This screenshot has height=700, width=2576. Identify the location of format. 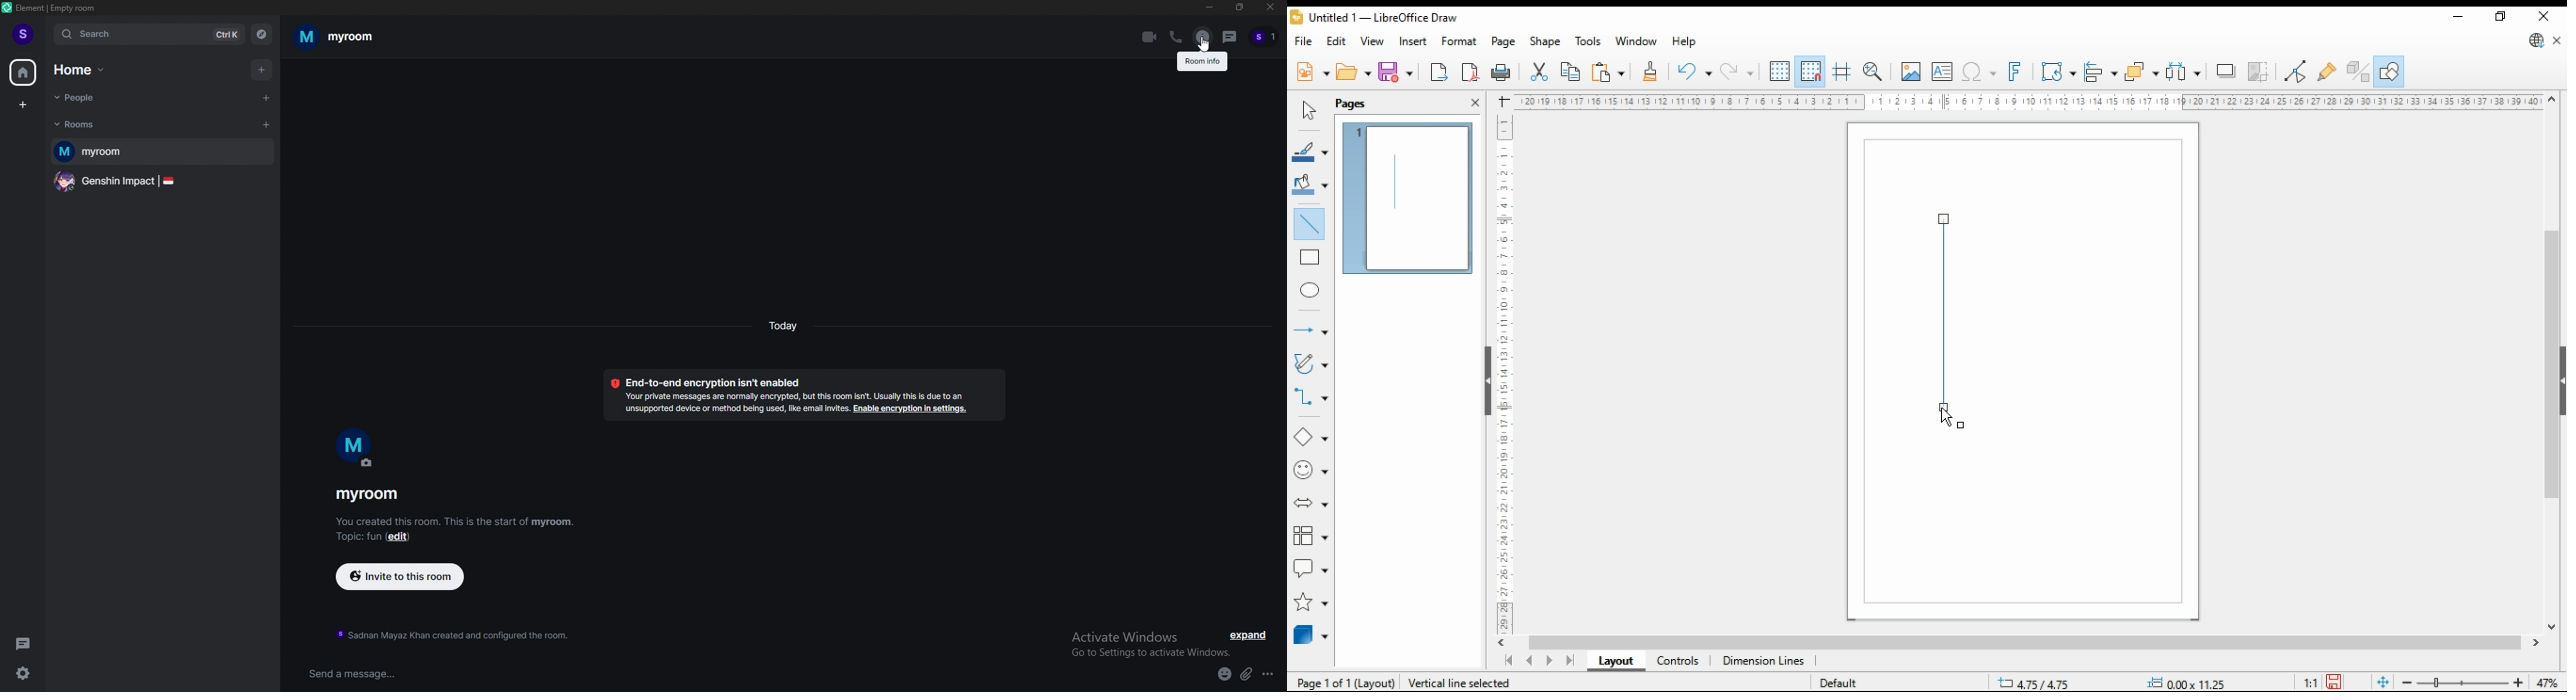
(1460, 41).